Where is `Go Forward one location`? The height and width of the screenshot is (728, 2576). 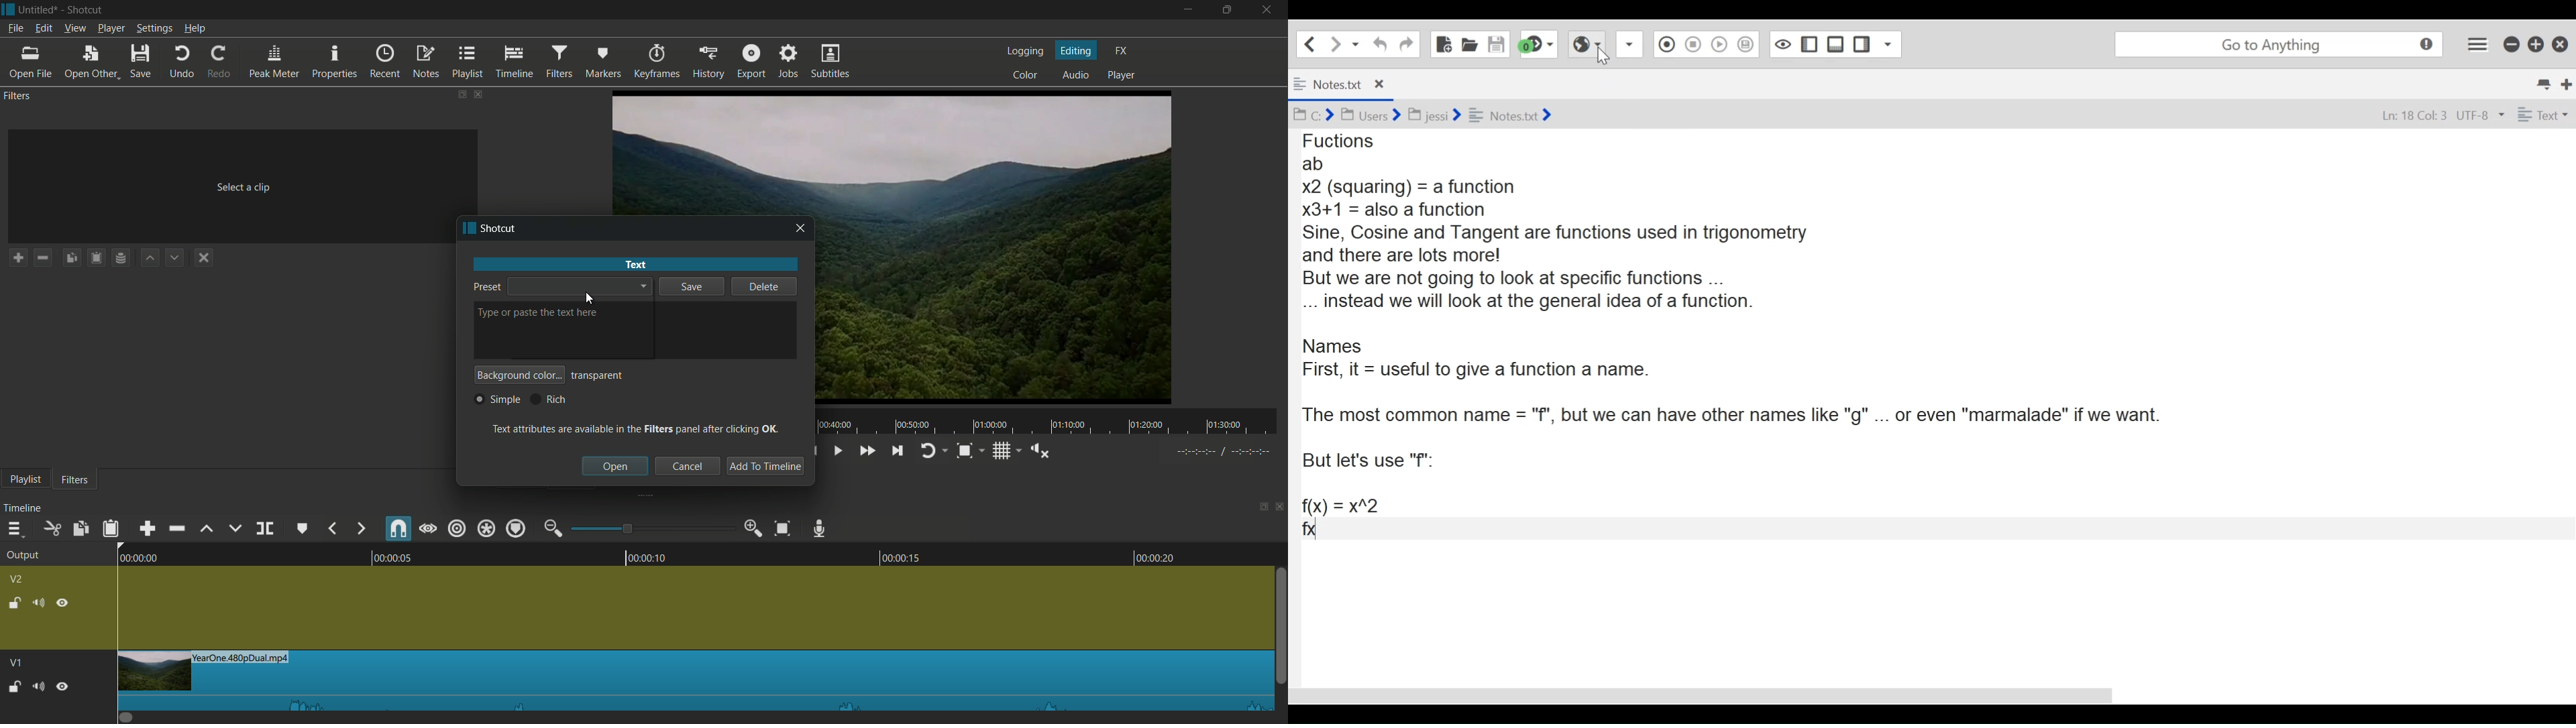 Go Forward one location is located at coordinates (1336, 43).